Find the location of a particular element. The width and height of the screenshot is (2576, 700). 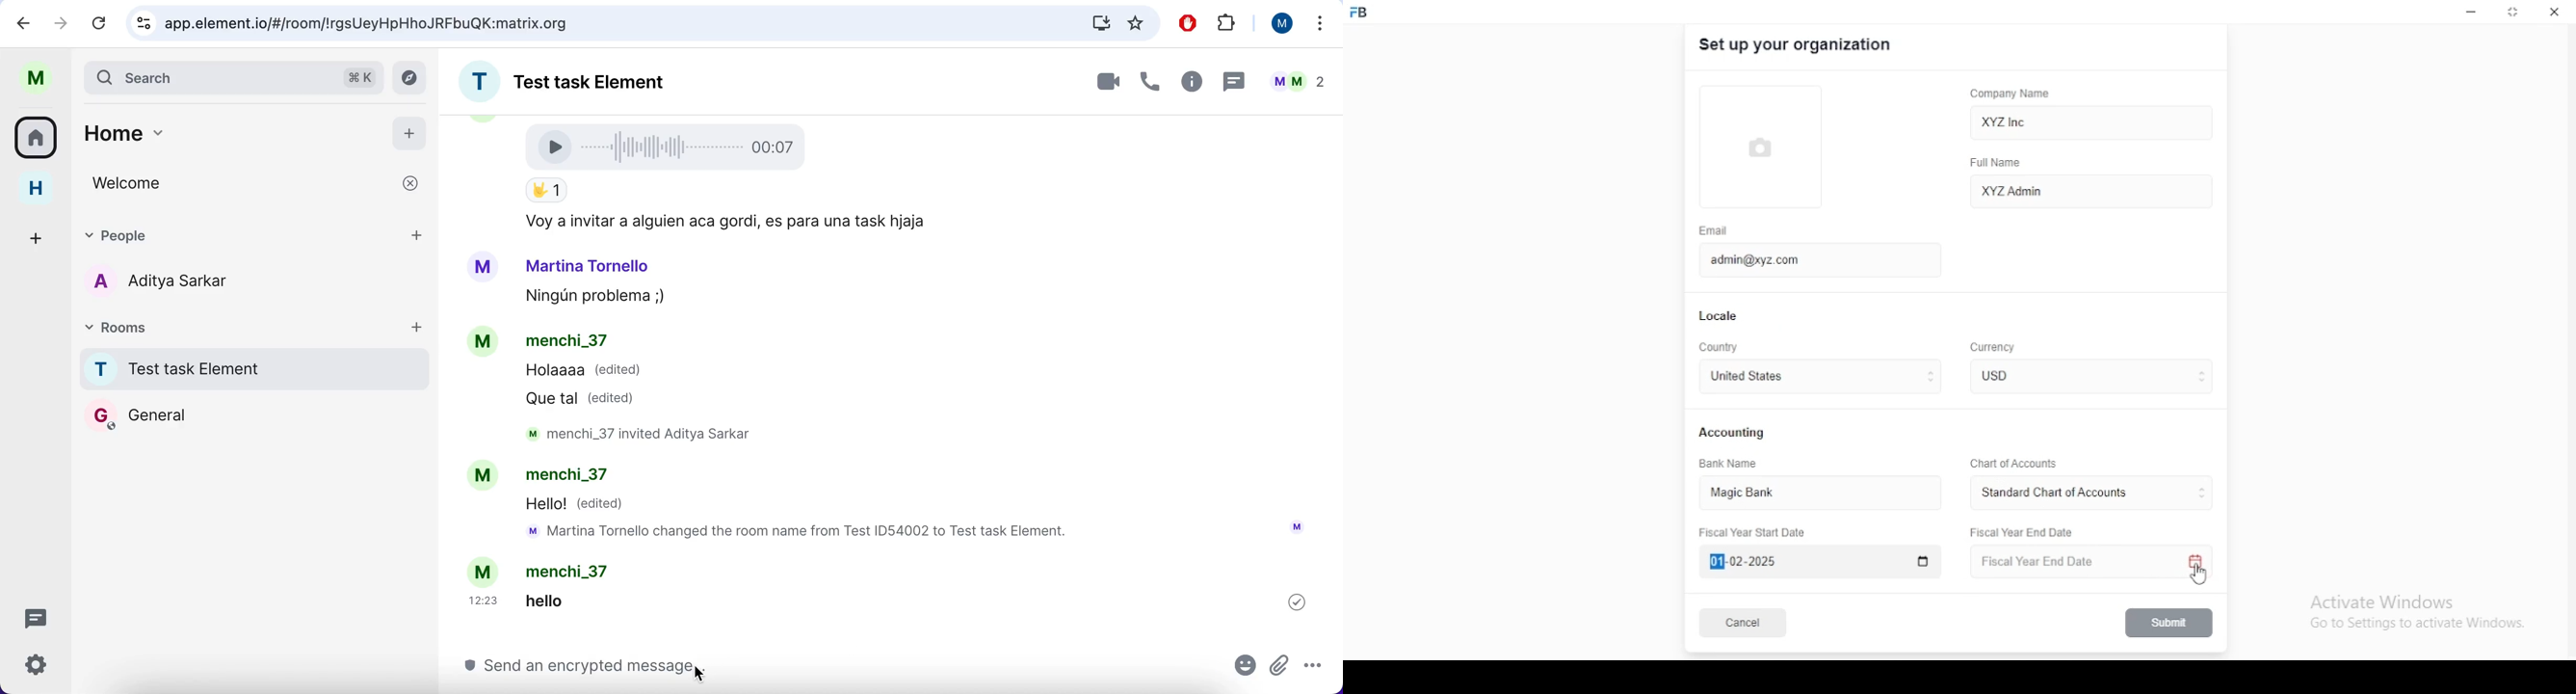

Fiscal Year Start Date is located at coordinates (1759, 533).